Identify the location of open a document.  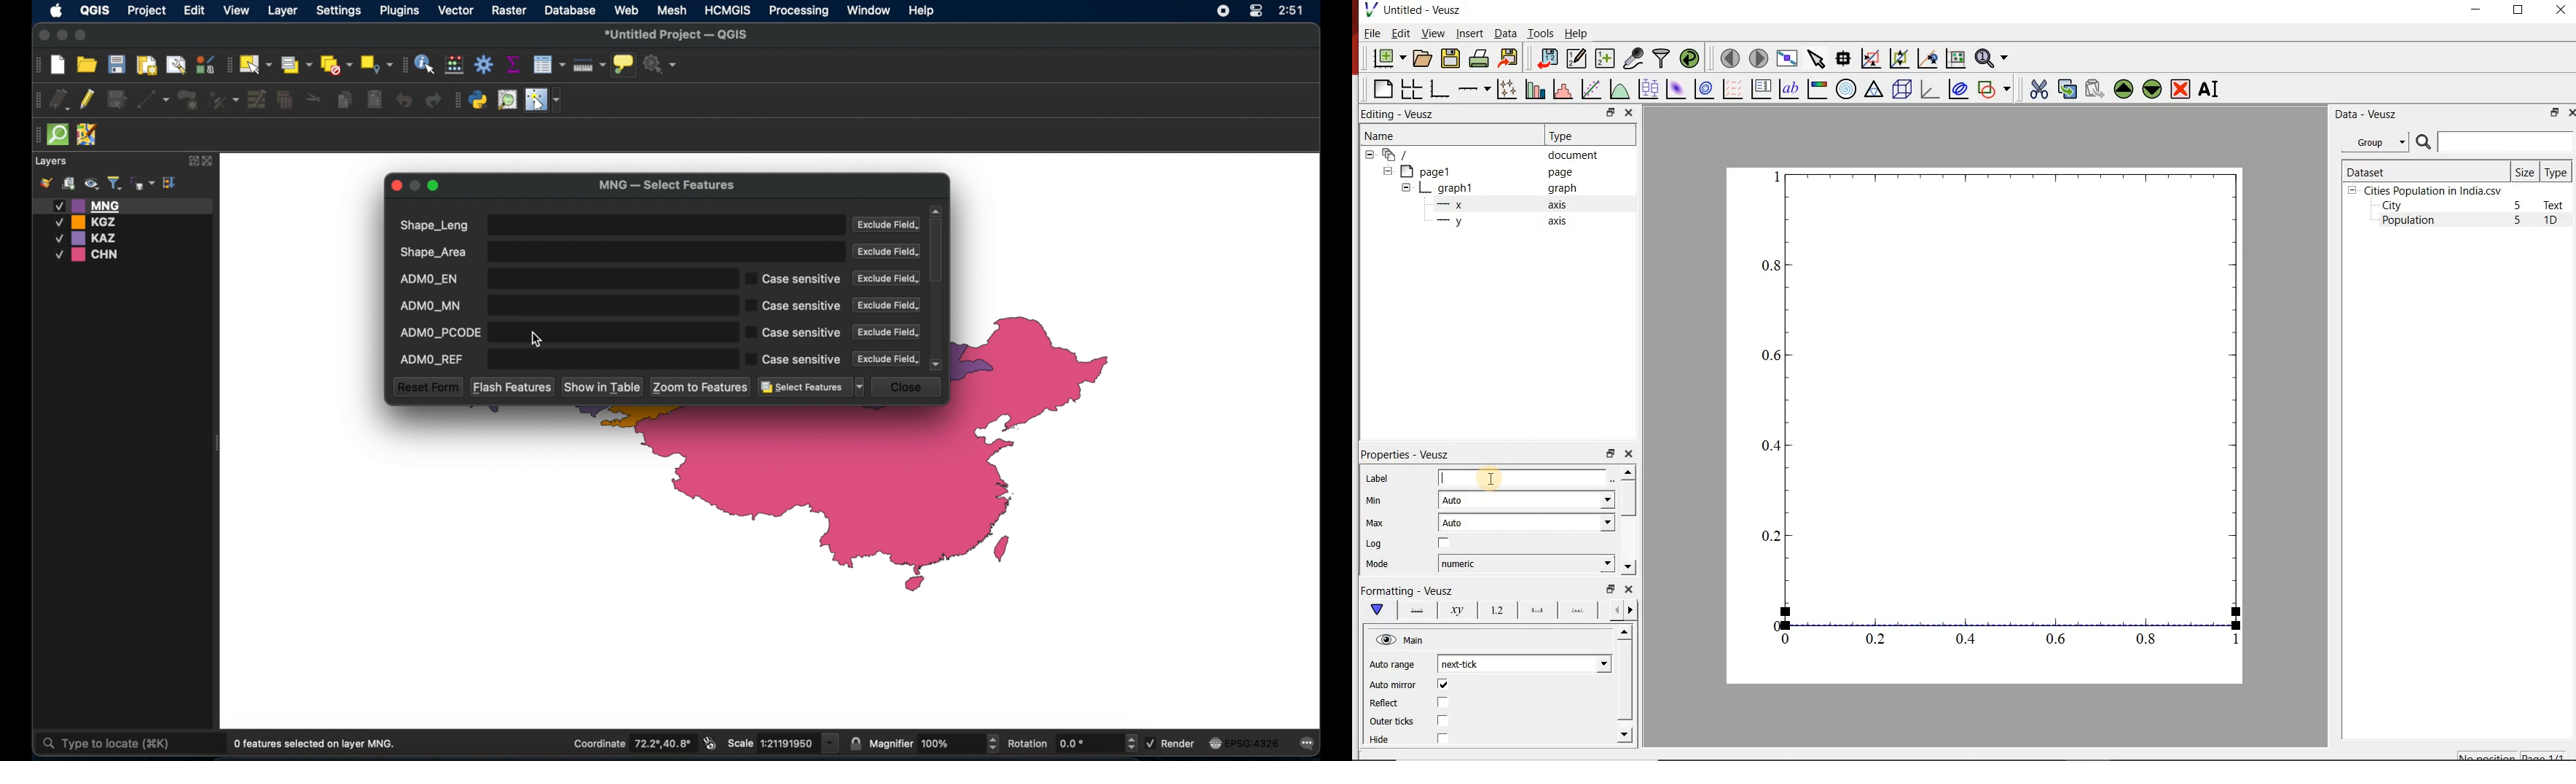
(1421, 58).